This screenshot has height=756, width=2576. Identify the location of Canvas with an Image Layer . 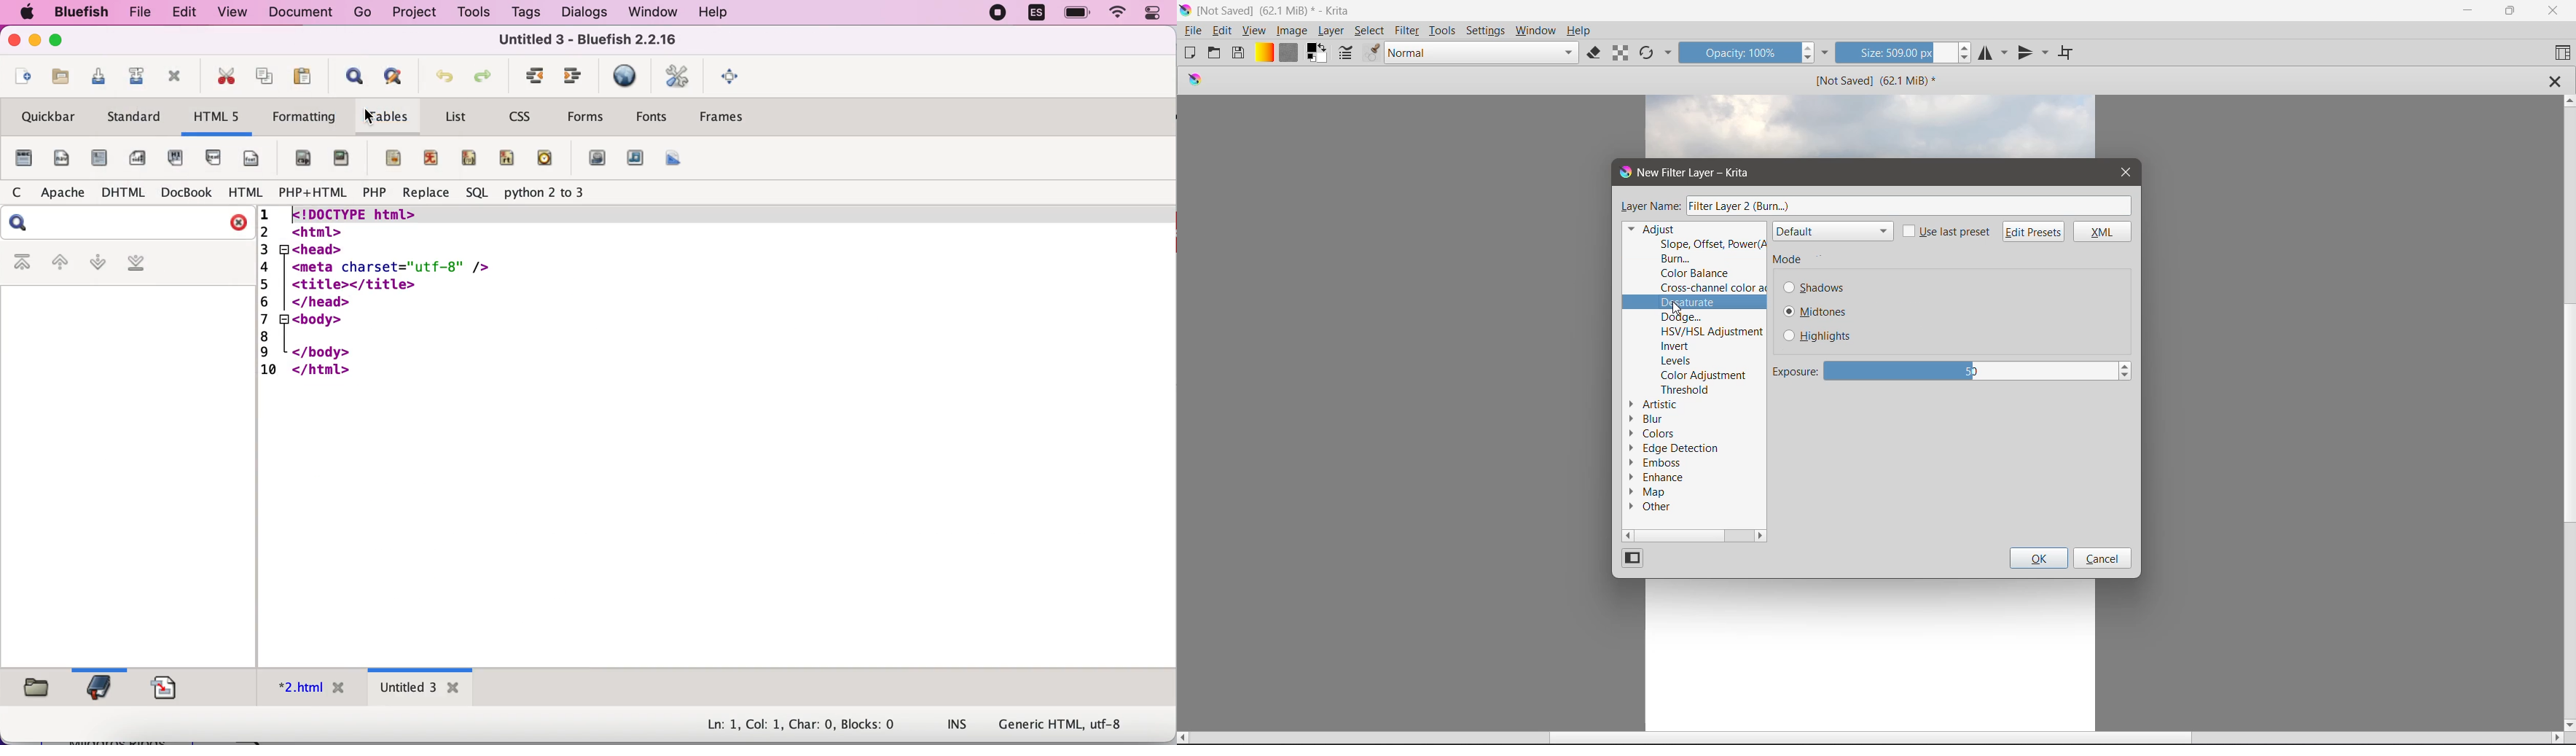
(1873, 654).